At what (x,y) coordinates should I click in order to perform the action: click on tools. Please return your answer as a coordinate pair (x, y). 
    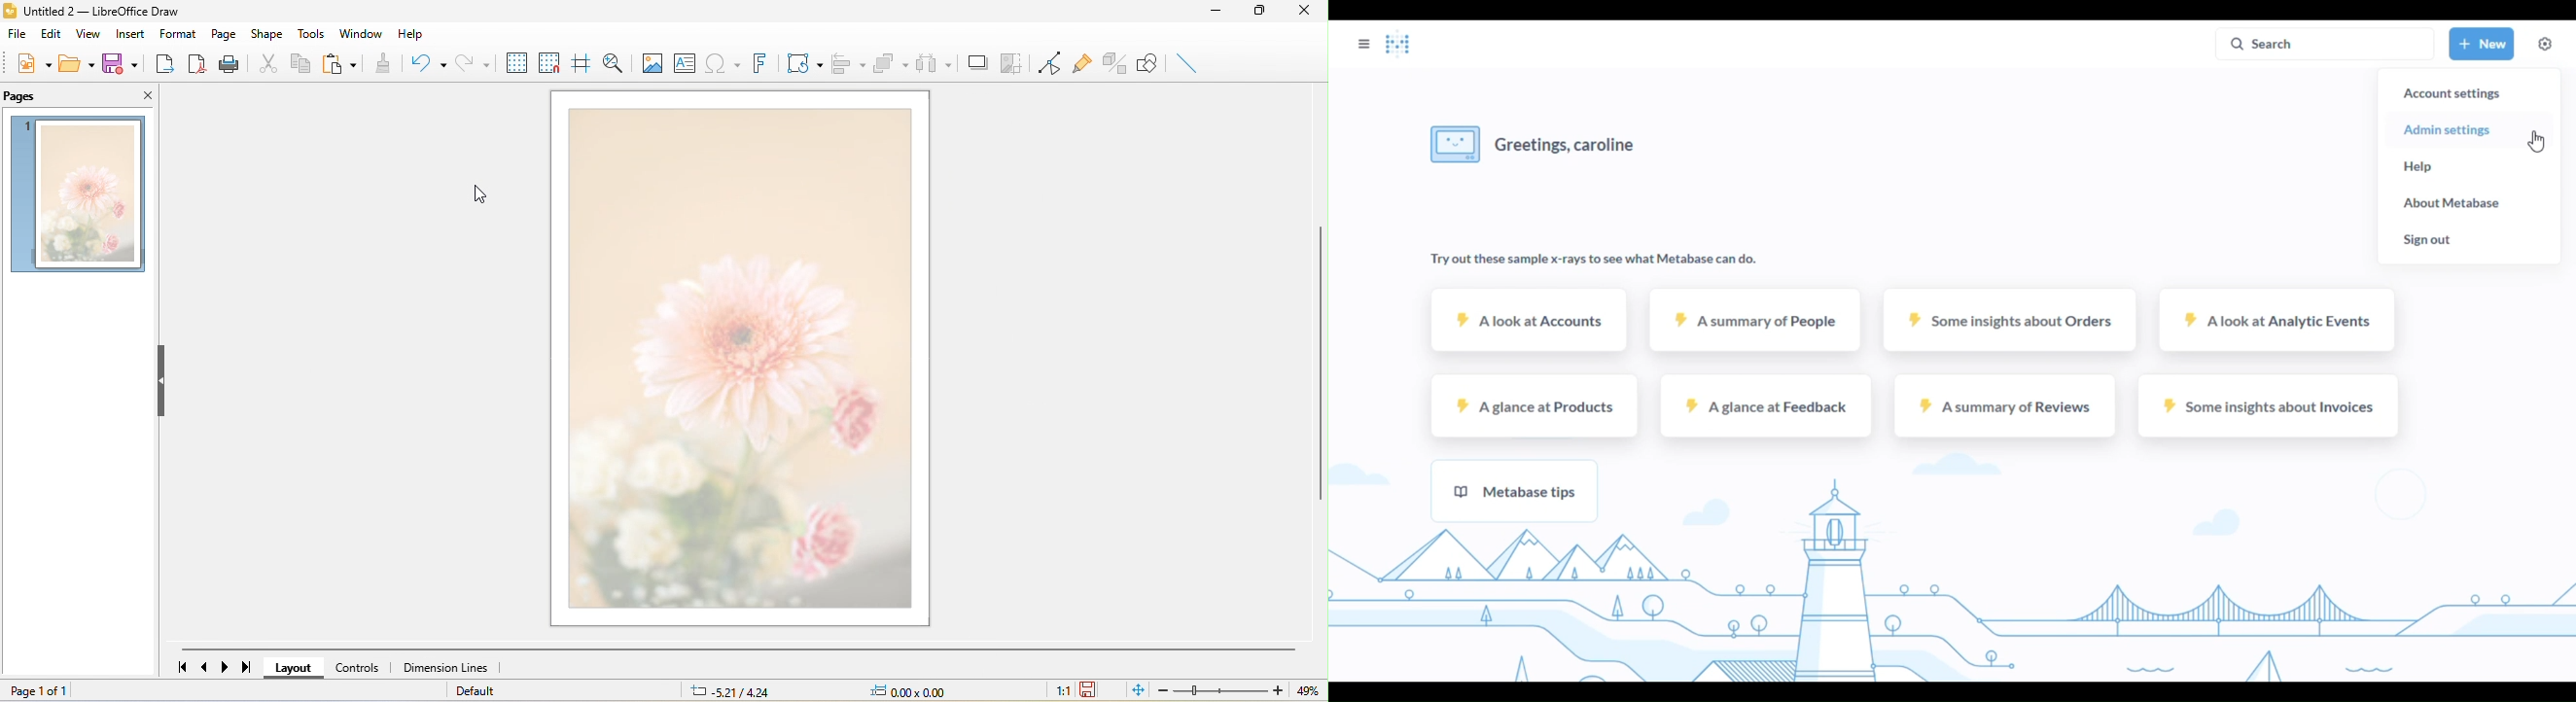
    Looking at the image, I should click on (312, 31).